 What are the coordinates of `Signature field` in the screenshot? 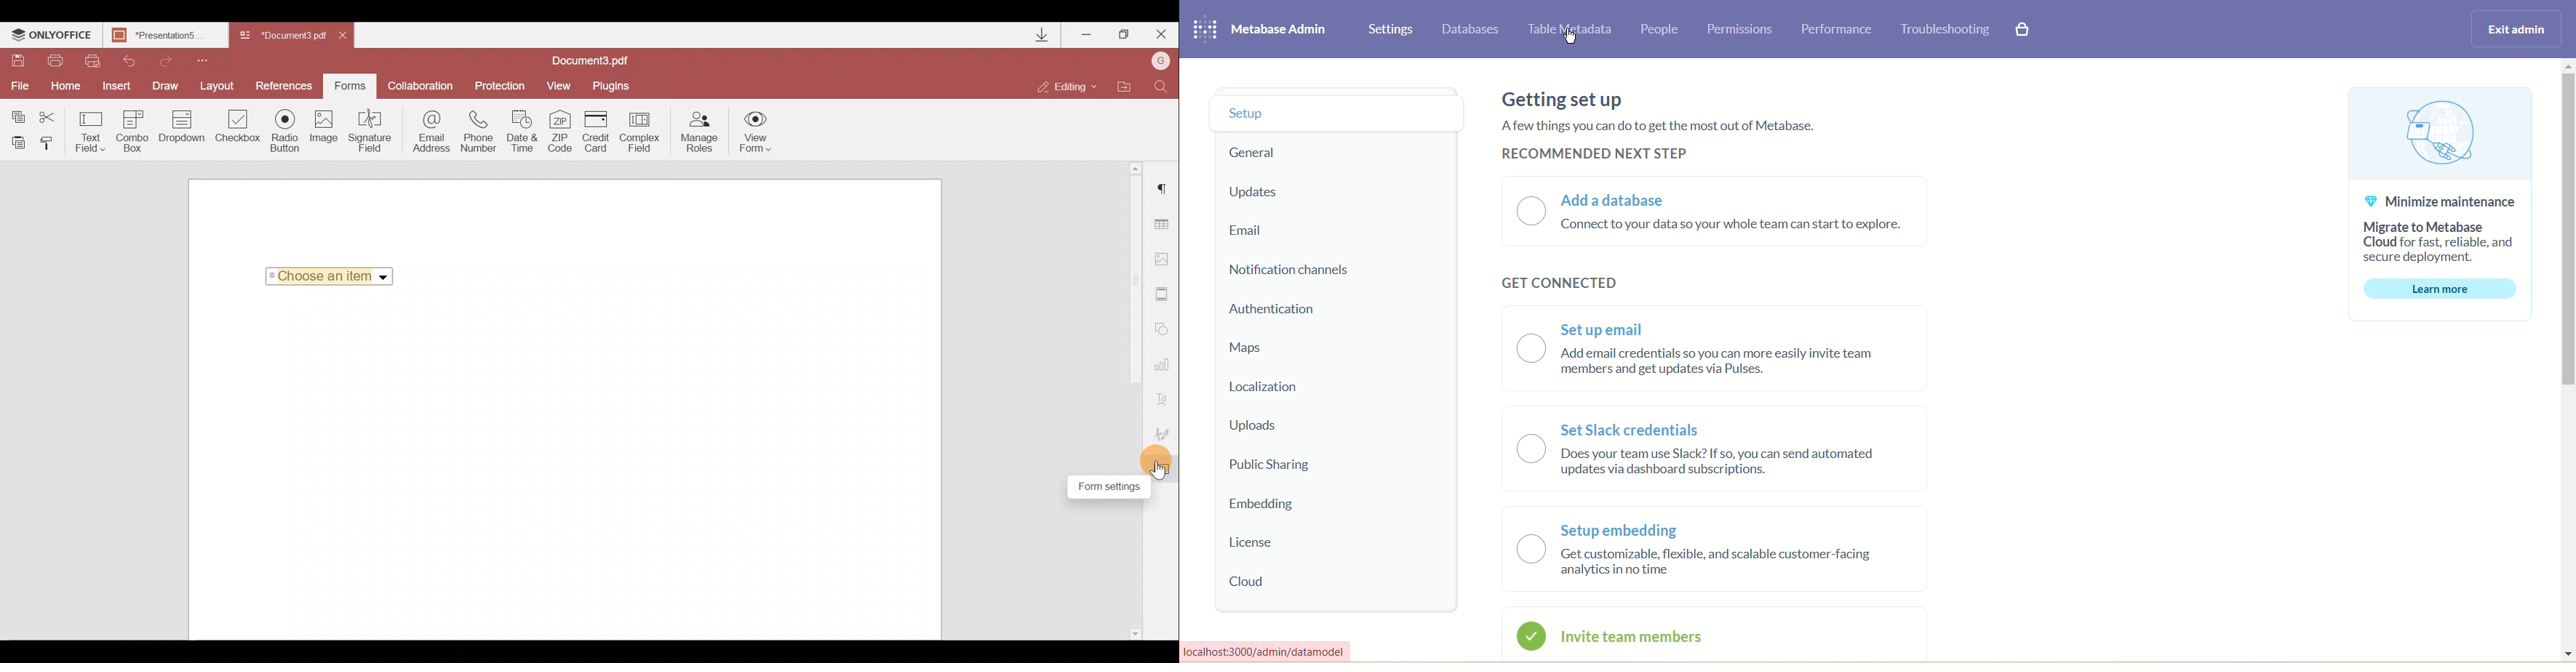 It's located at (367, 130).